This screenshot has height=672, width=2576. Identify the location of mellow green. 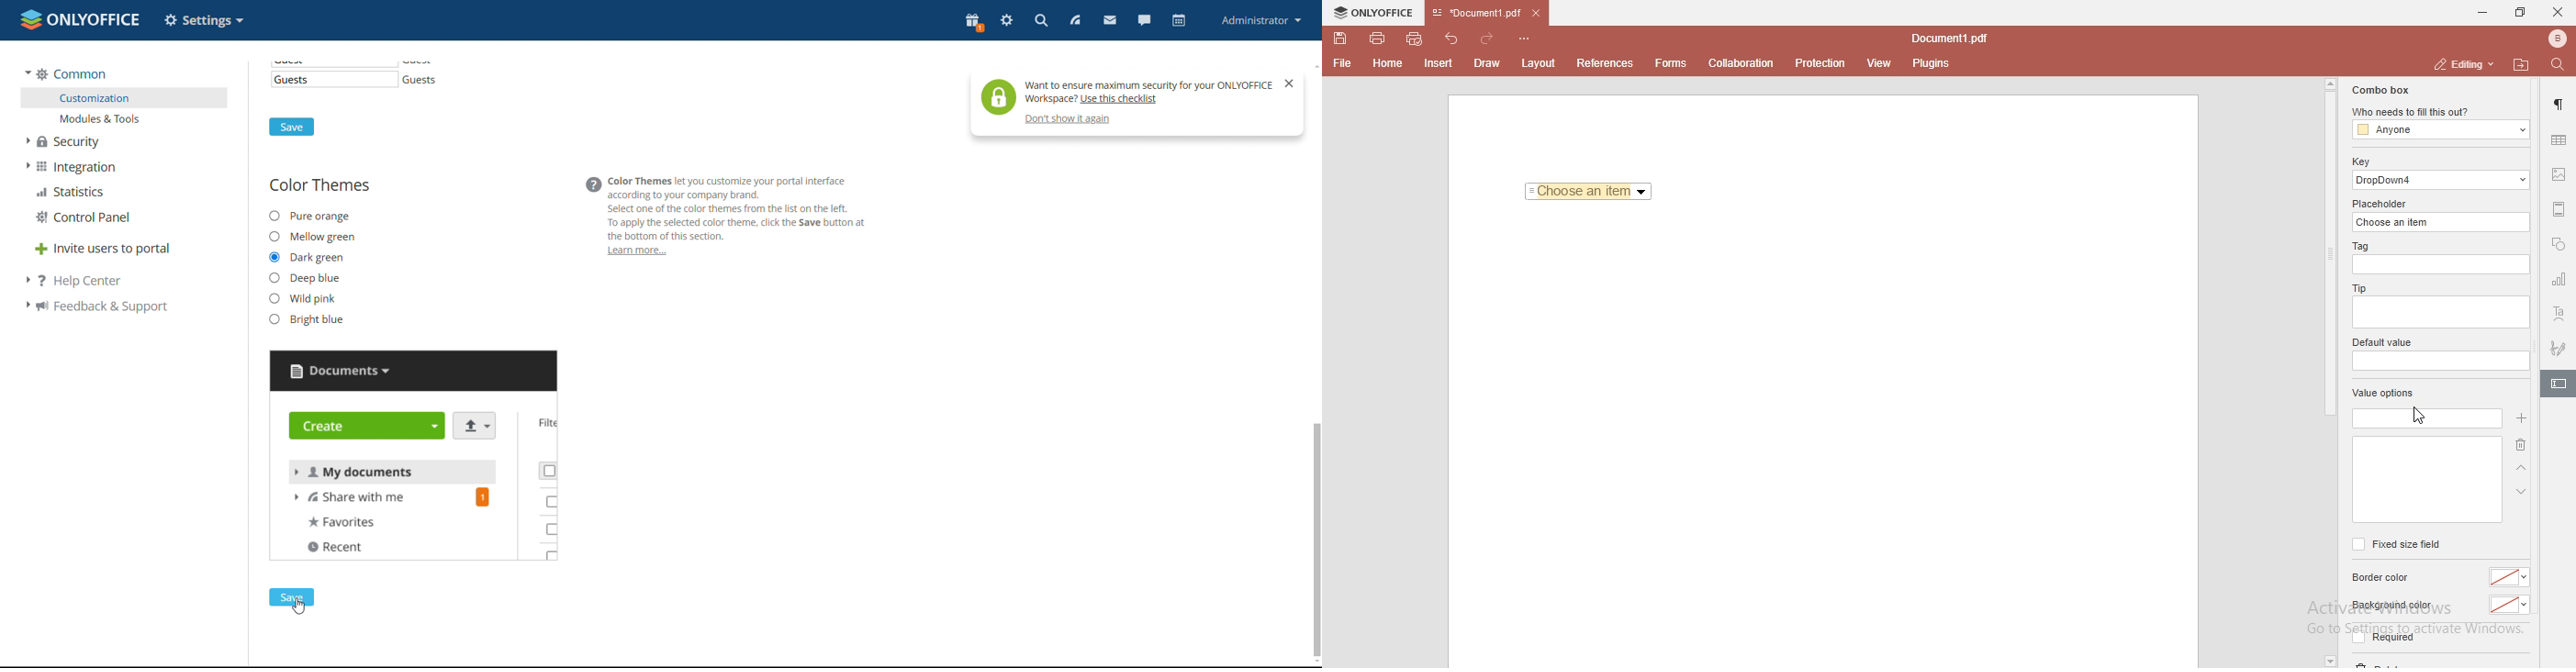
(313, 237).